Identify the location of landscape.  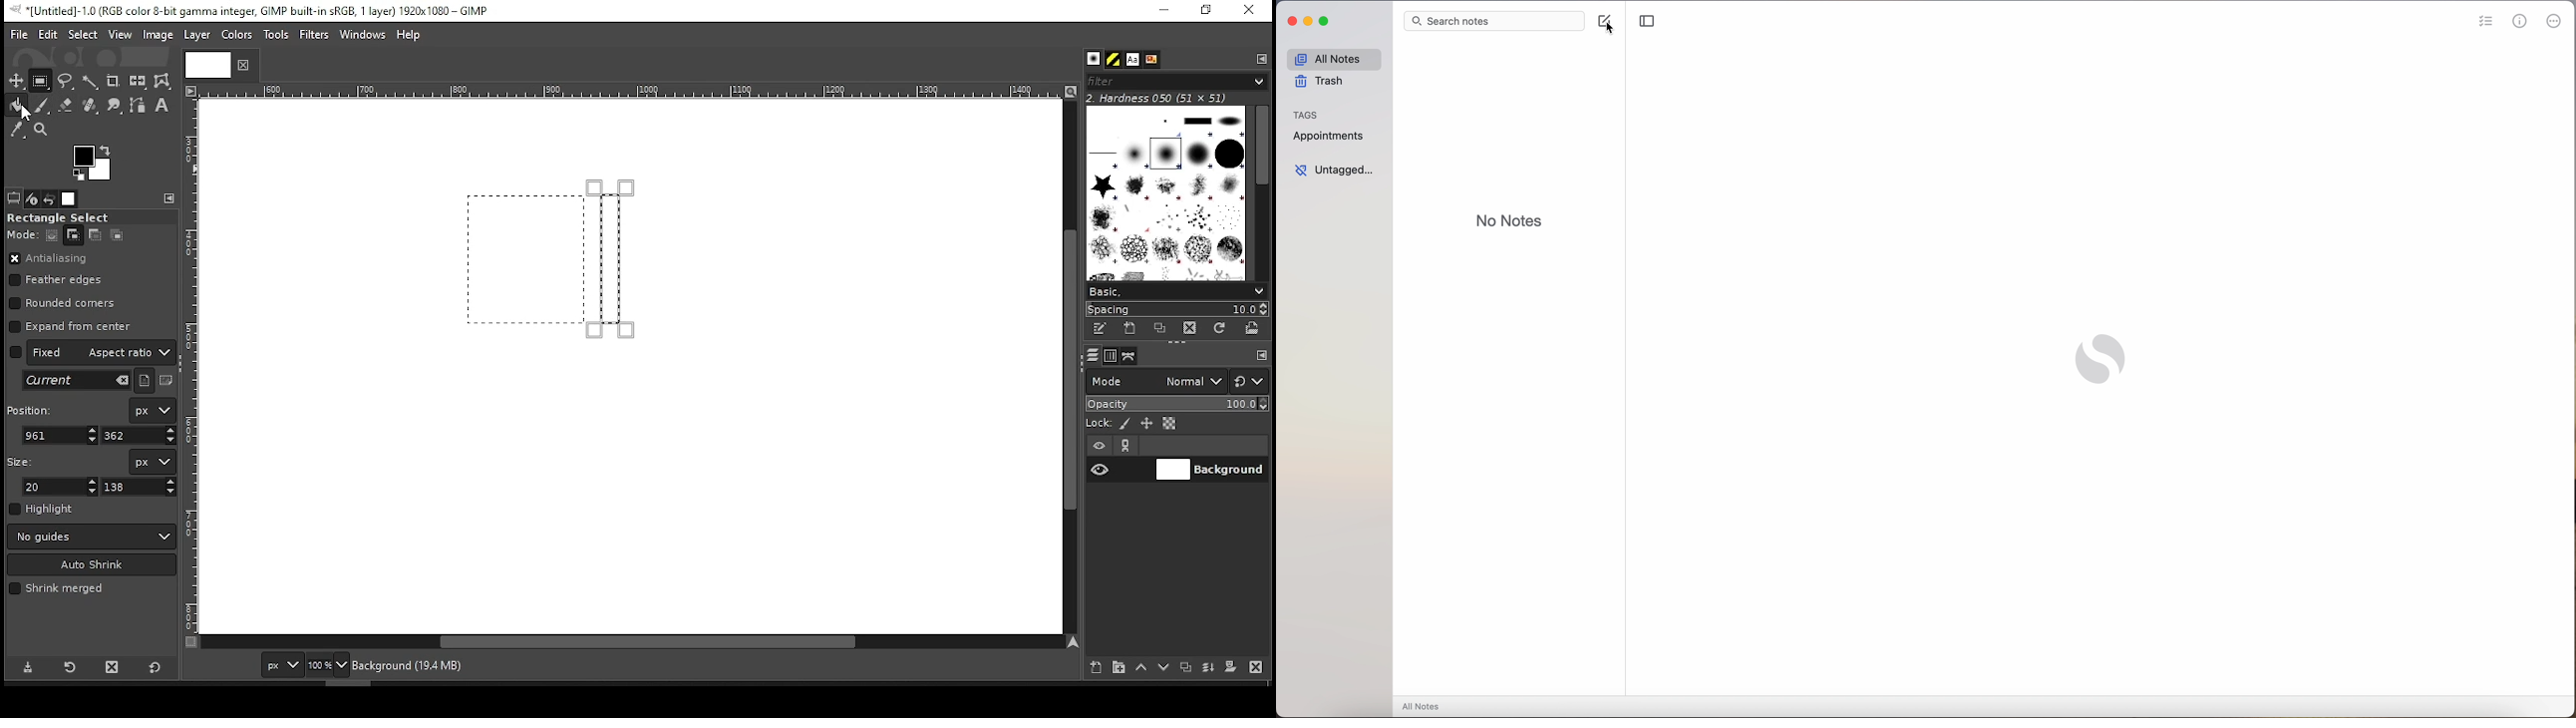
(167, 382).